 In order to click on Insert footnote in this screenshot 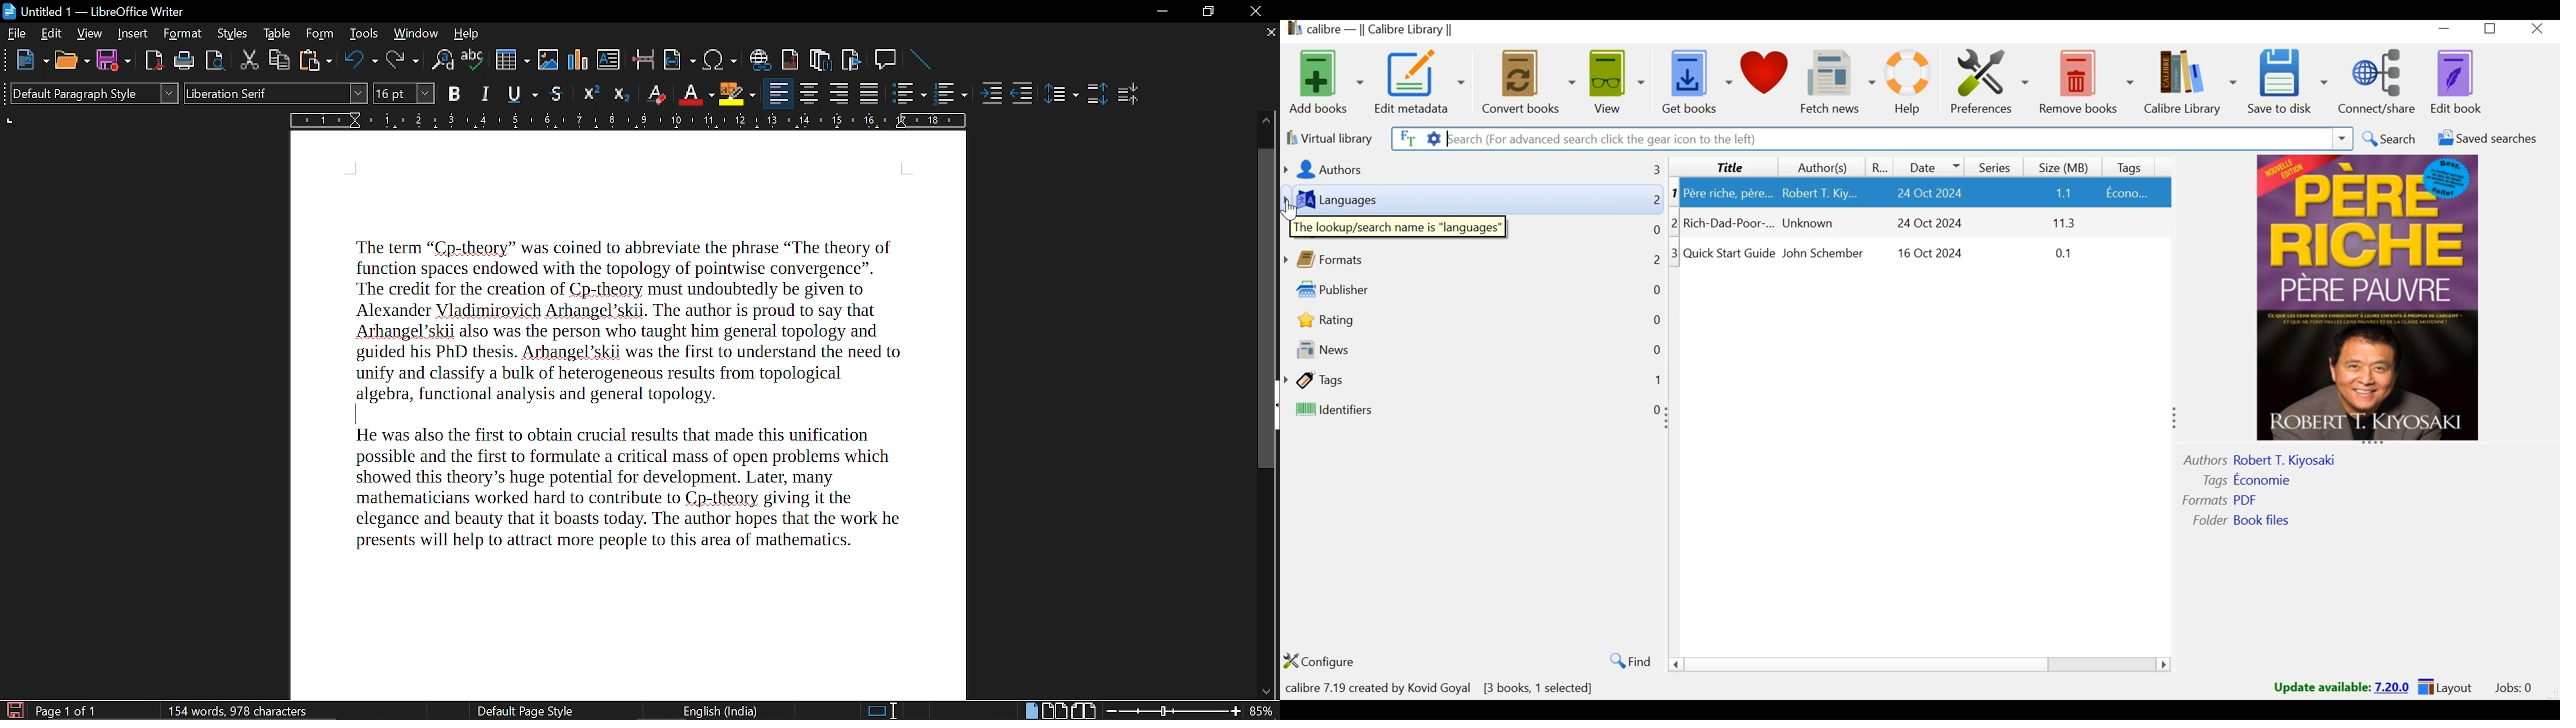, I will do `click(791, 61)`.